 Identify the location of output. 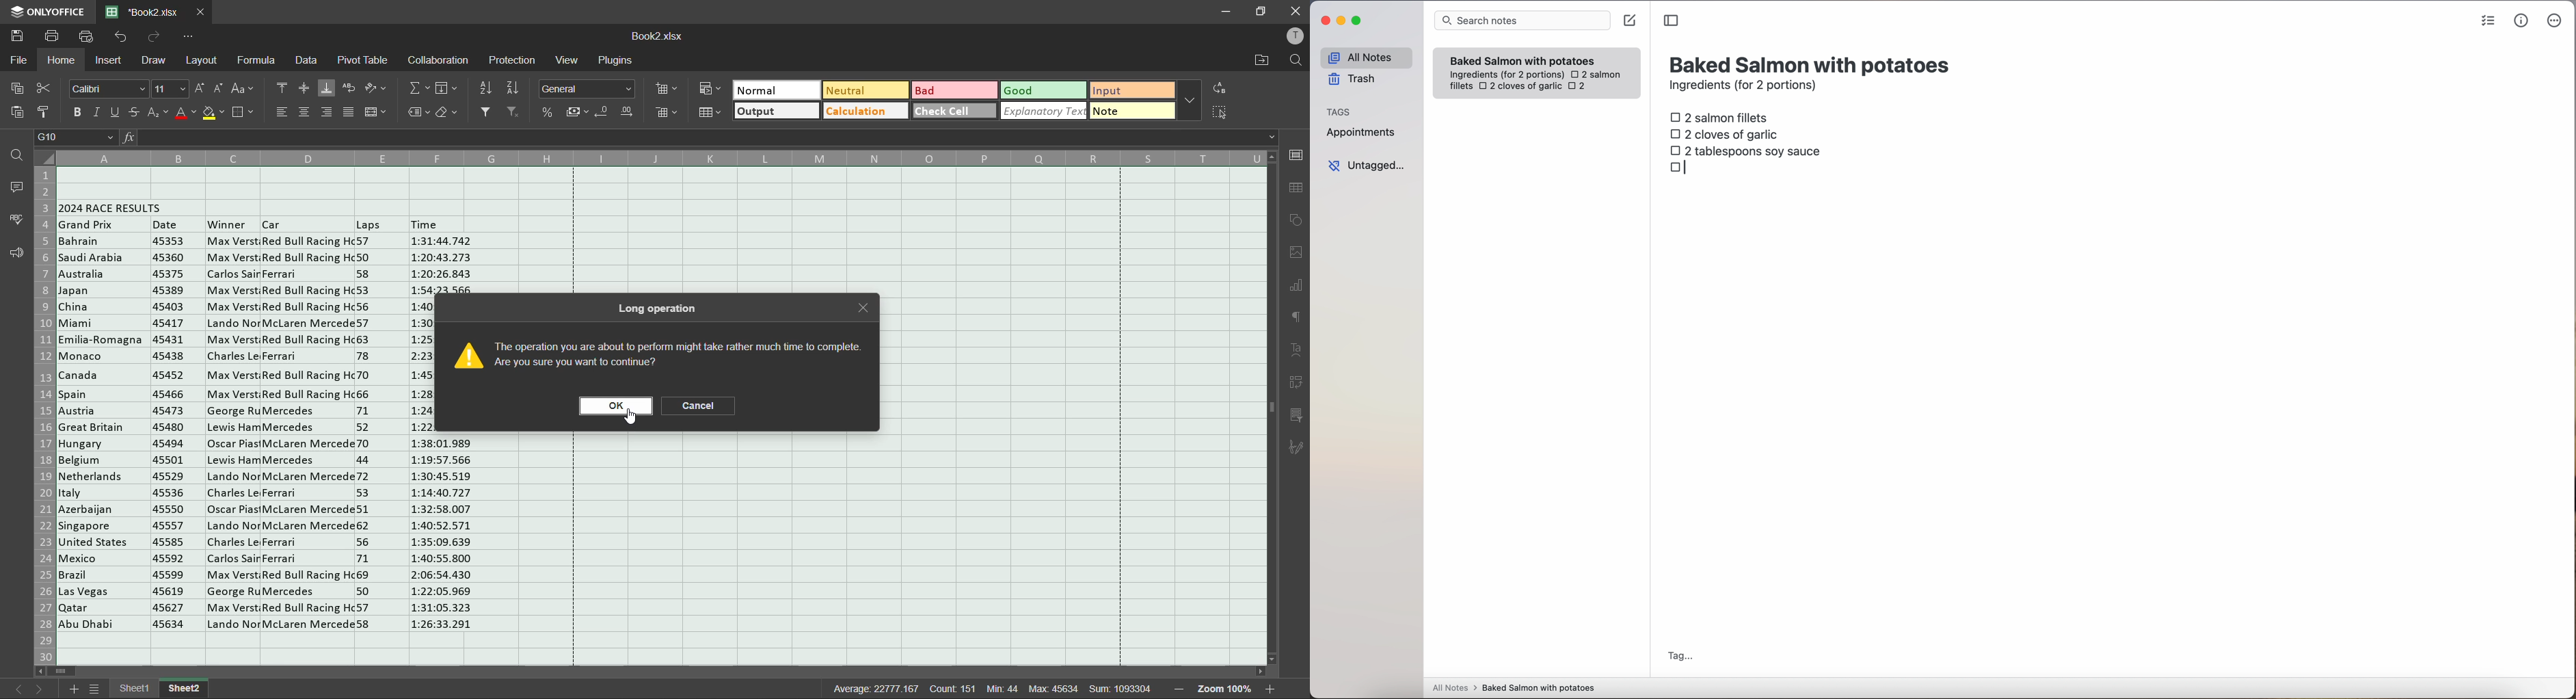
(777, 111).